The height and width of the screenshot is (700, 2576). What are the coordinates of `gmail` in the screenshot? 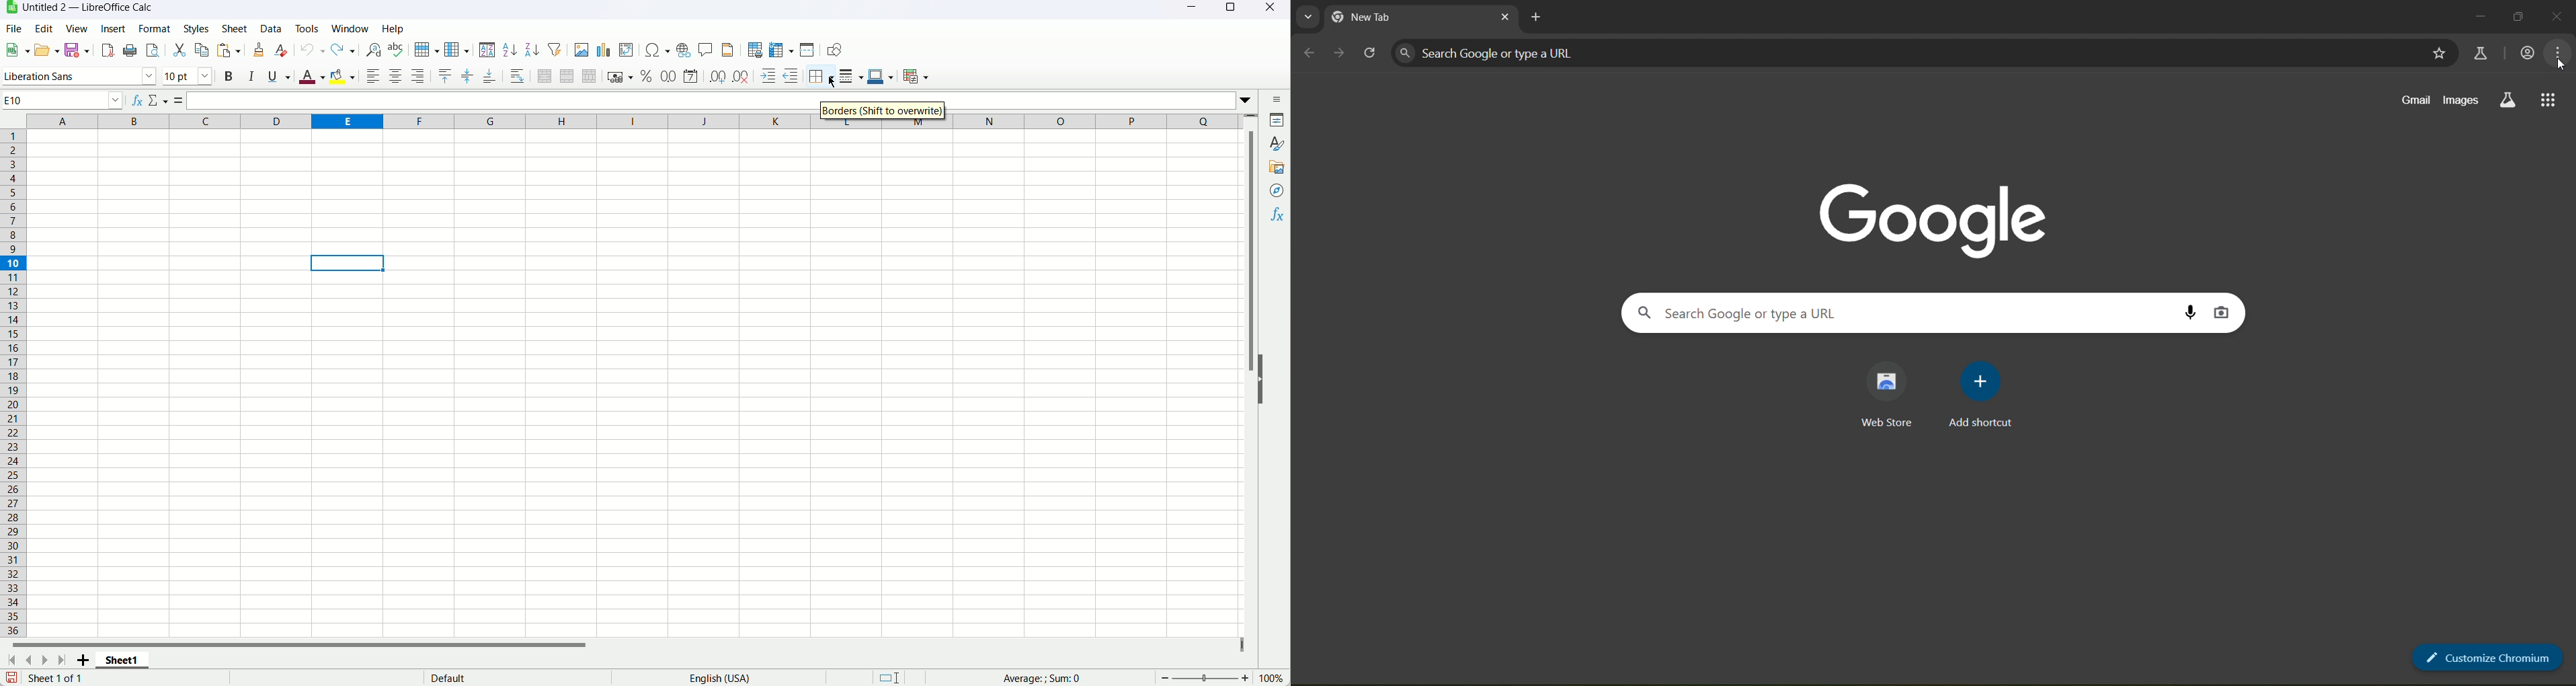 It's located at (2412, 100).